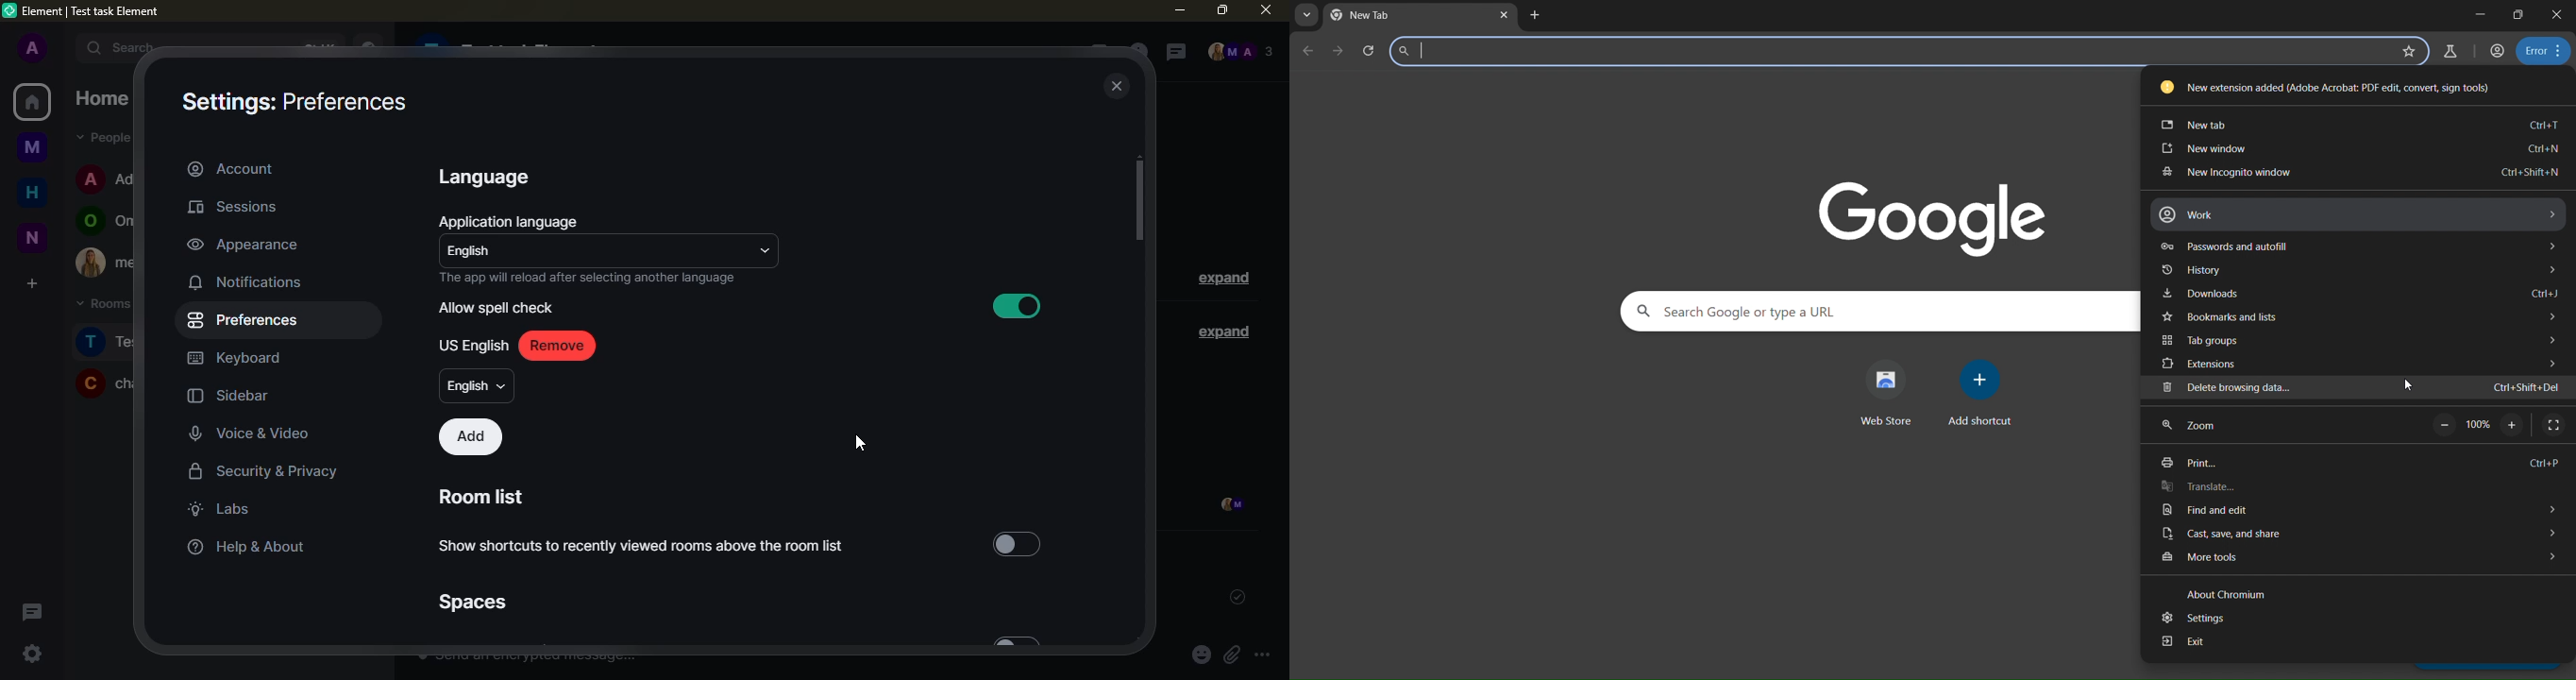 This screenshot has width=2576, height=700. I want to click on people, so click(1239, 53).